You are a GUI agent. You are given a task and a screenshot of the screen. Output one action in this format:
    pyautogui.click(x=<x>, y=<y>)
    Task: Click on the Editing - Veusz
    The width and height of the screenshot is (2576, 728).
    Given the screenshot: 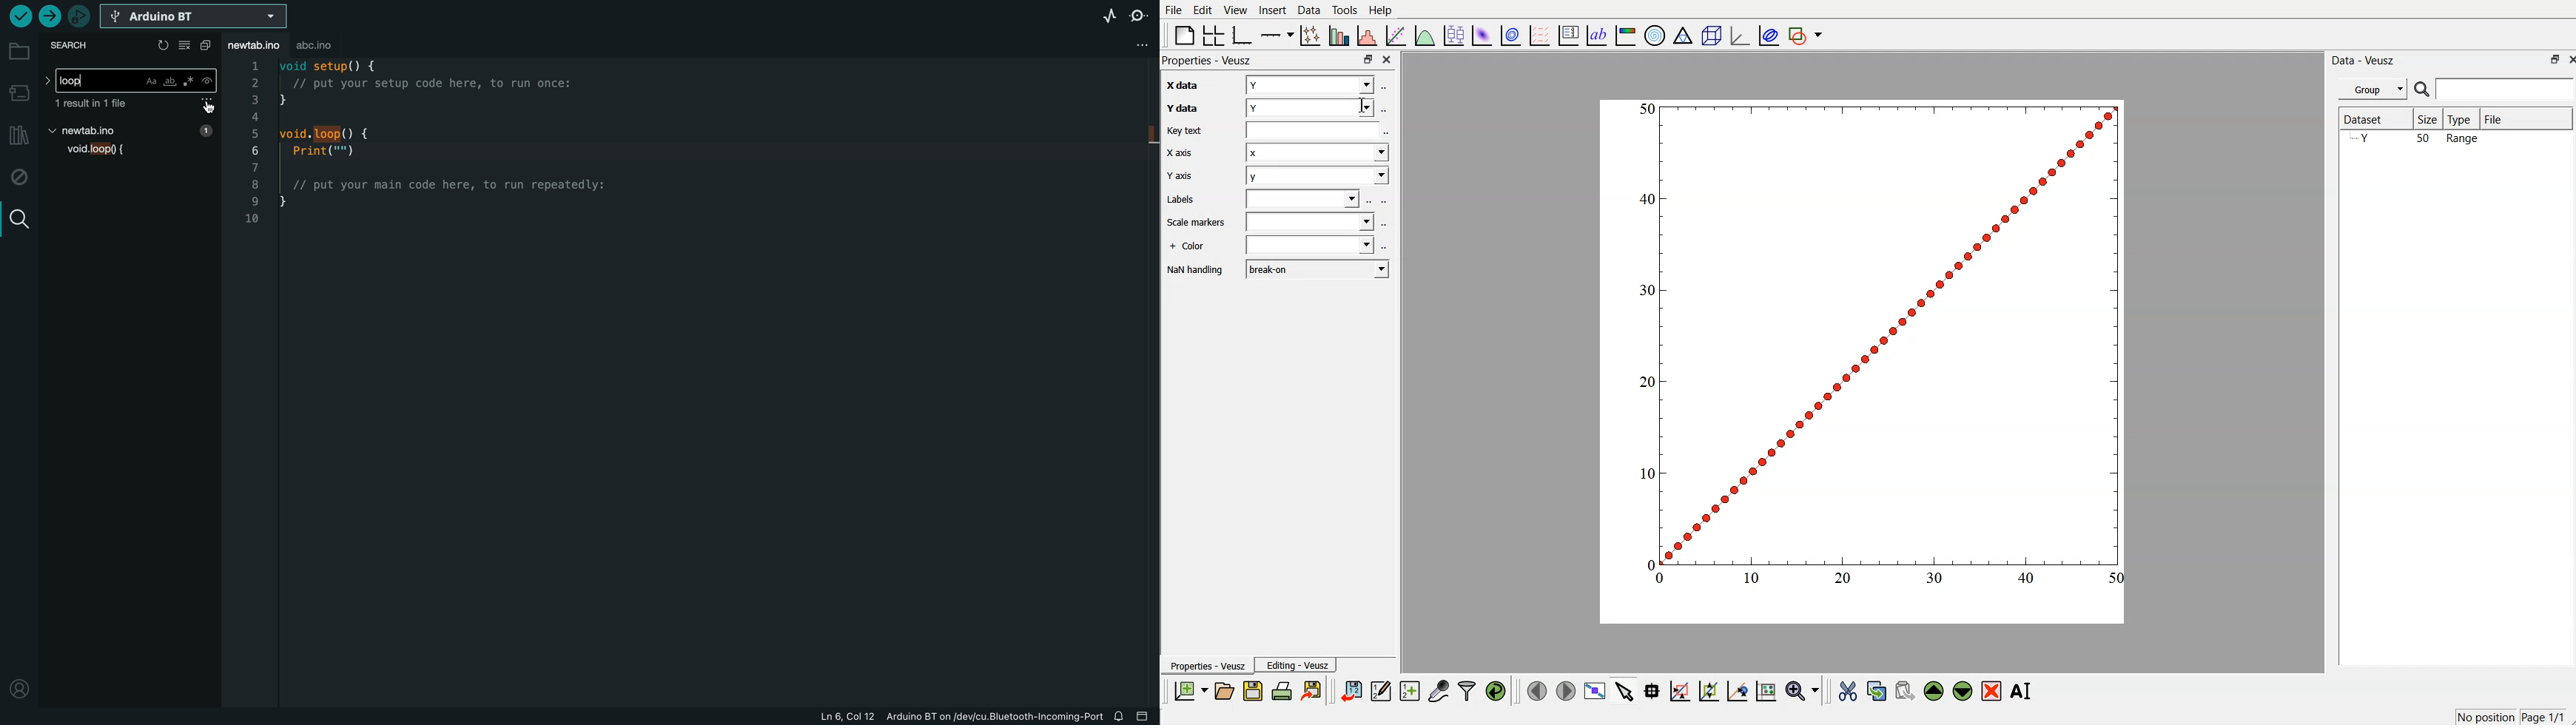 What is the action you would take?
    pyautogui.click(x=1298, y=665)
    